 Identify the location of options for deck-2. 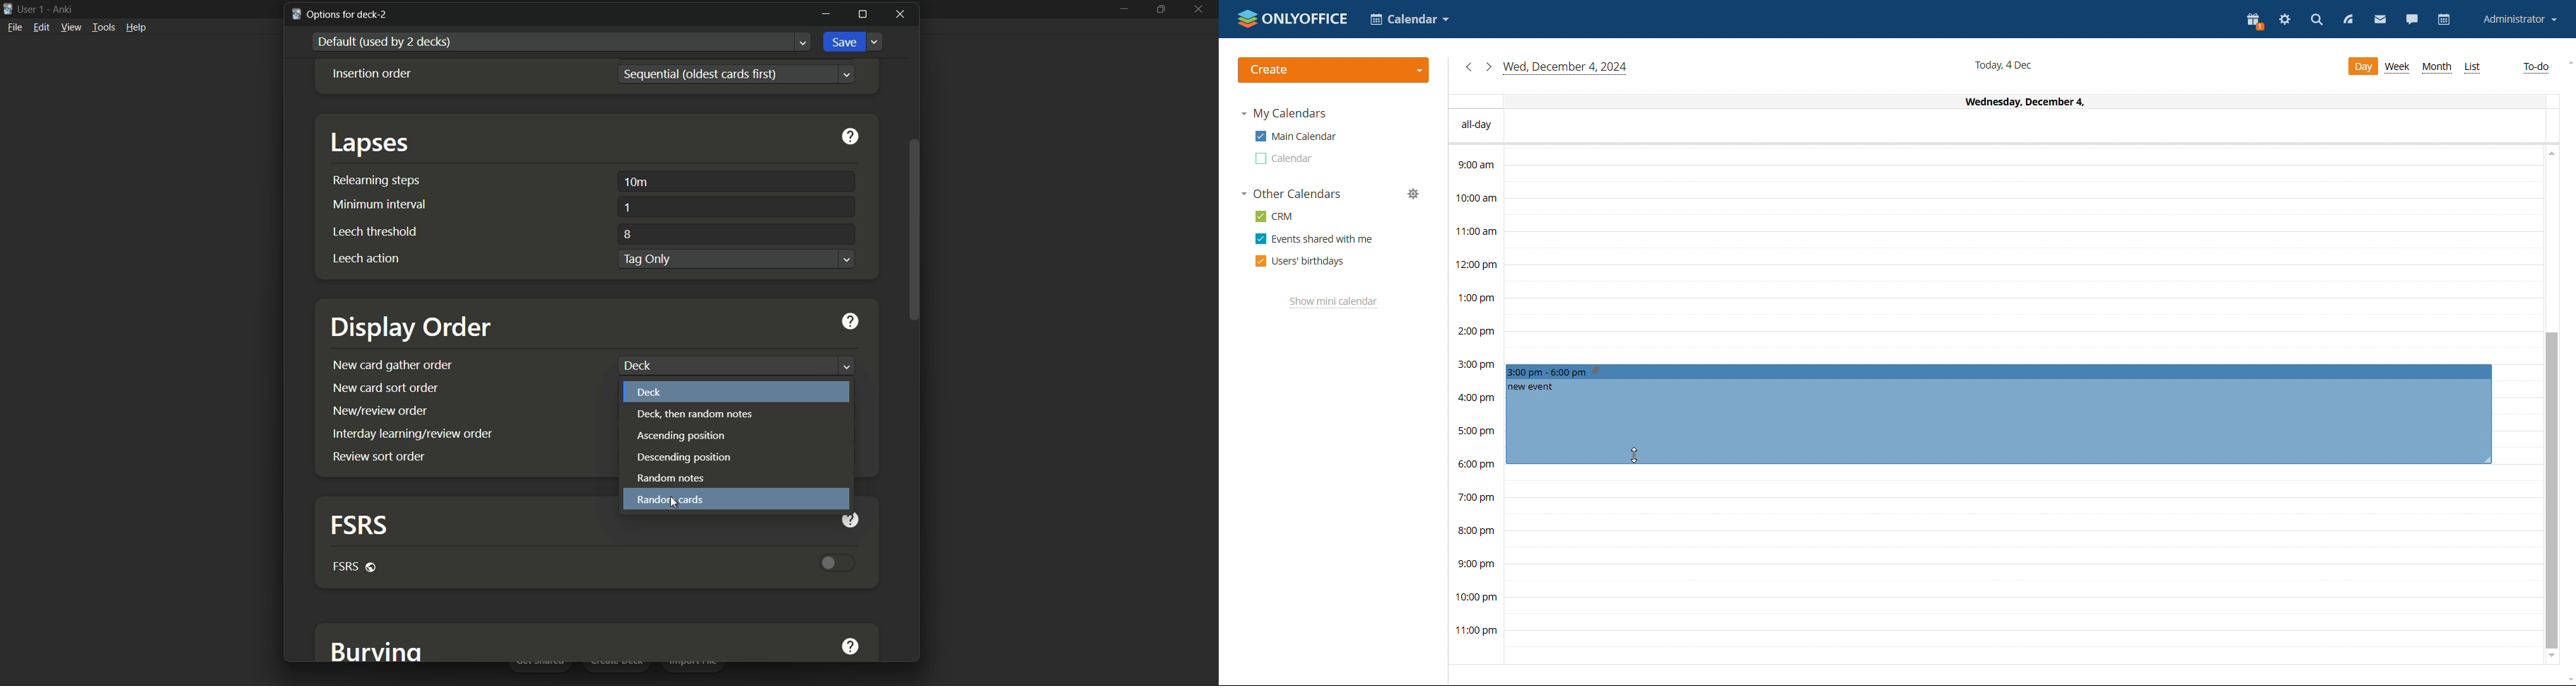
(341, 14).